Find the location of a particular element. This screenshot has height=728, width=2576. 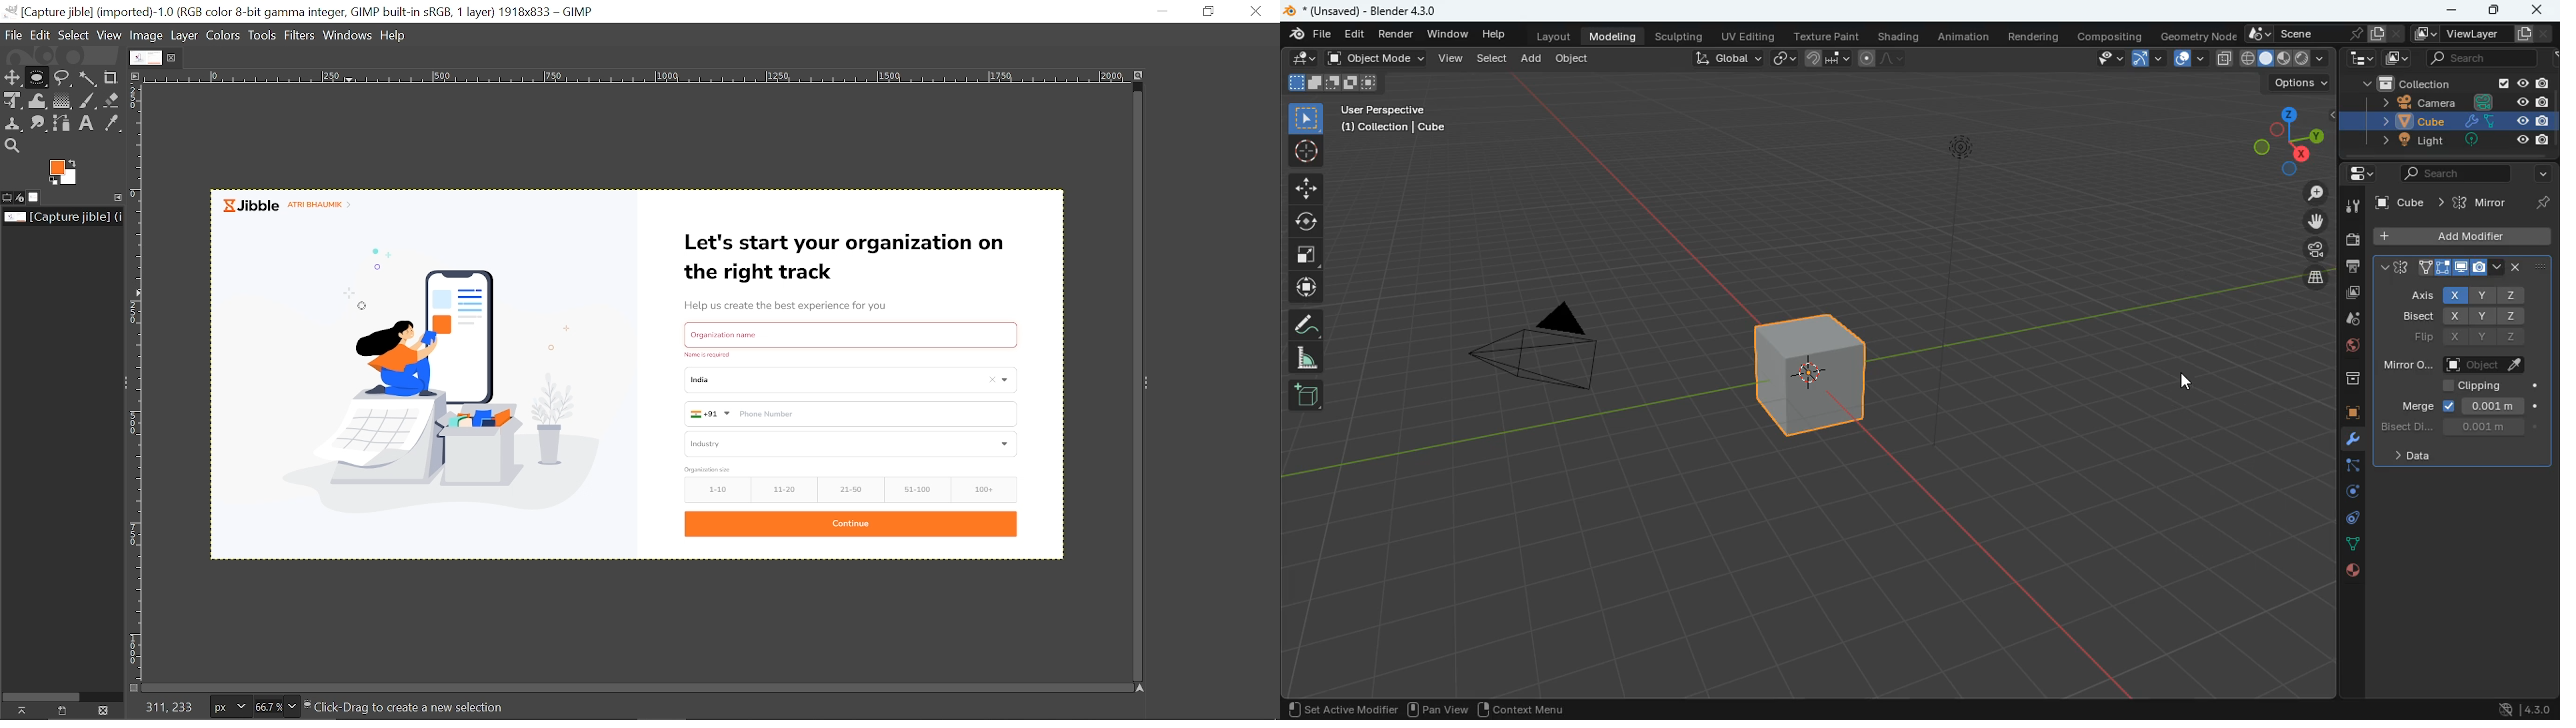

vertical ruler is located at coordinates (142, 383).